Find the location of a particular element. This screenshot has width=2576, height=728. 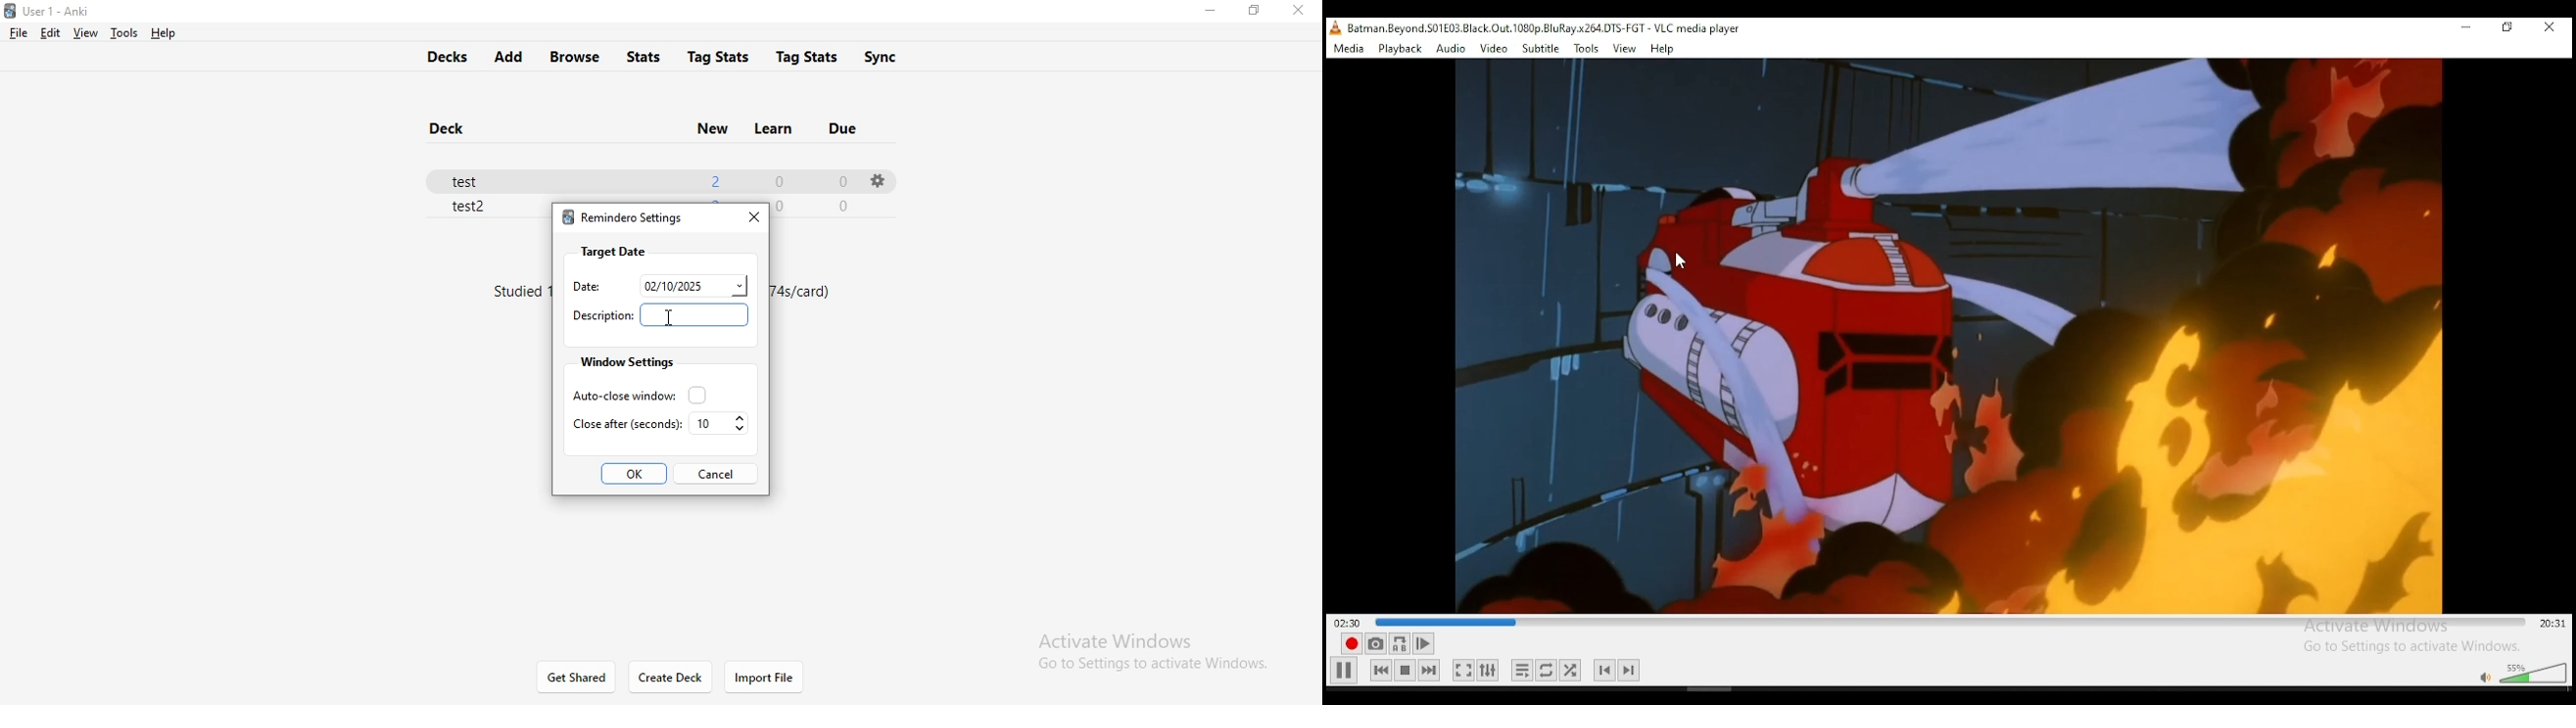

show extended settings is located at coordinates (1488, 670).